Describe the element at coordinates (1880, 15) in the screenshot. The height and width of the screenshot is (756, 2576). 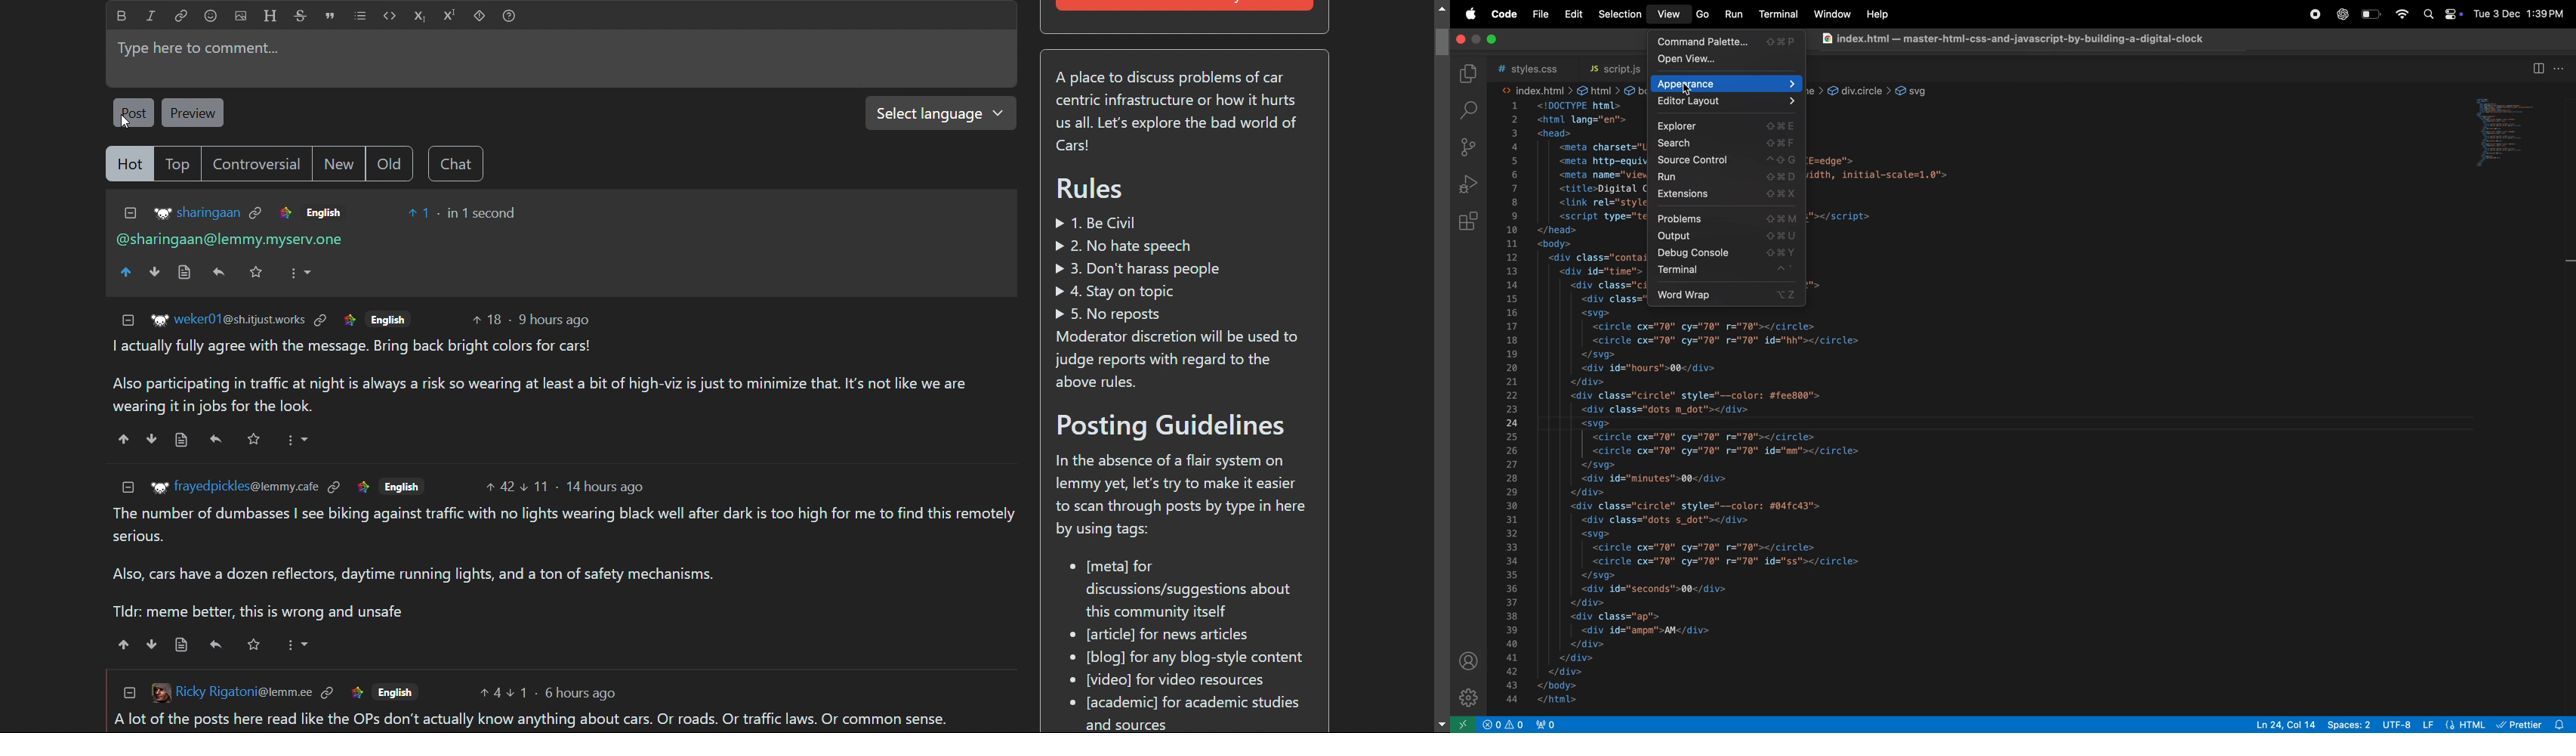
I see `help` at that location.